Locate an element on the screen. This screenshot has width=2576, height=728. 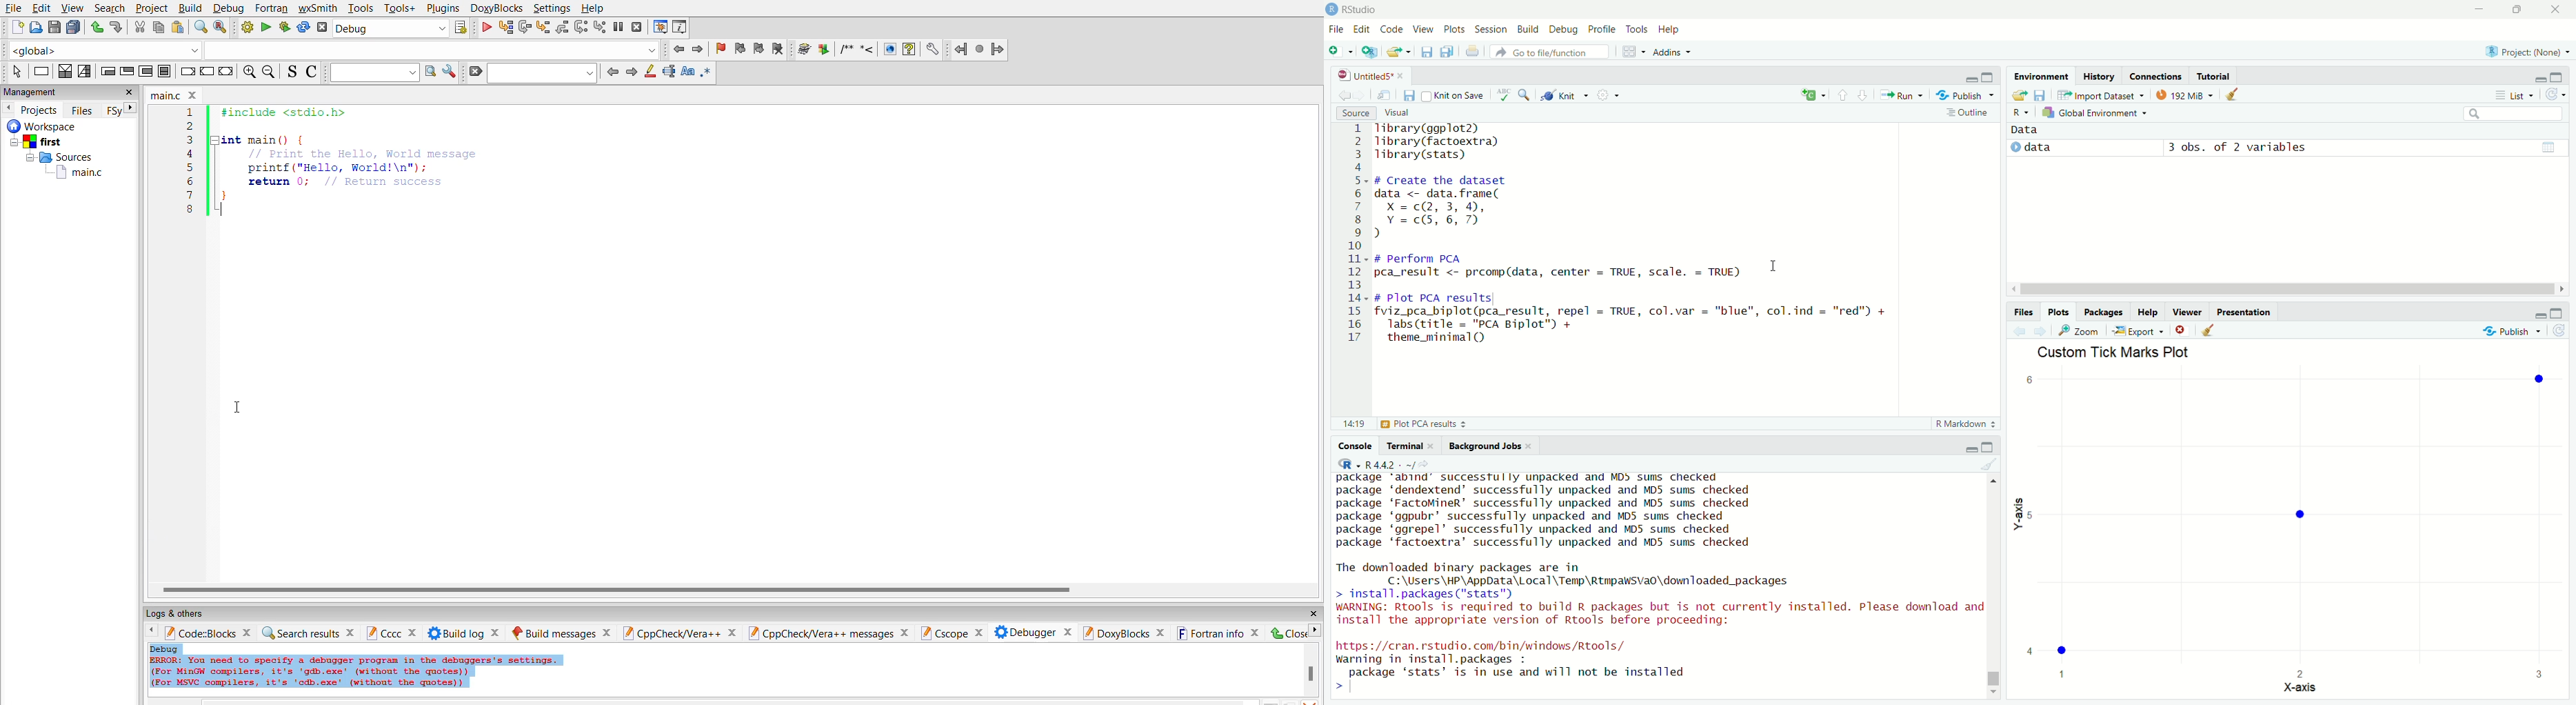
3obs. of 2 variable is located at coordinates (2359, 149).